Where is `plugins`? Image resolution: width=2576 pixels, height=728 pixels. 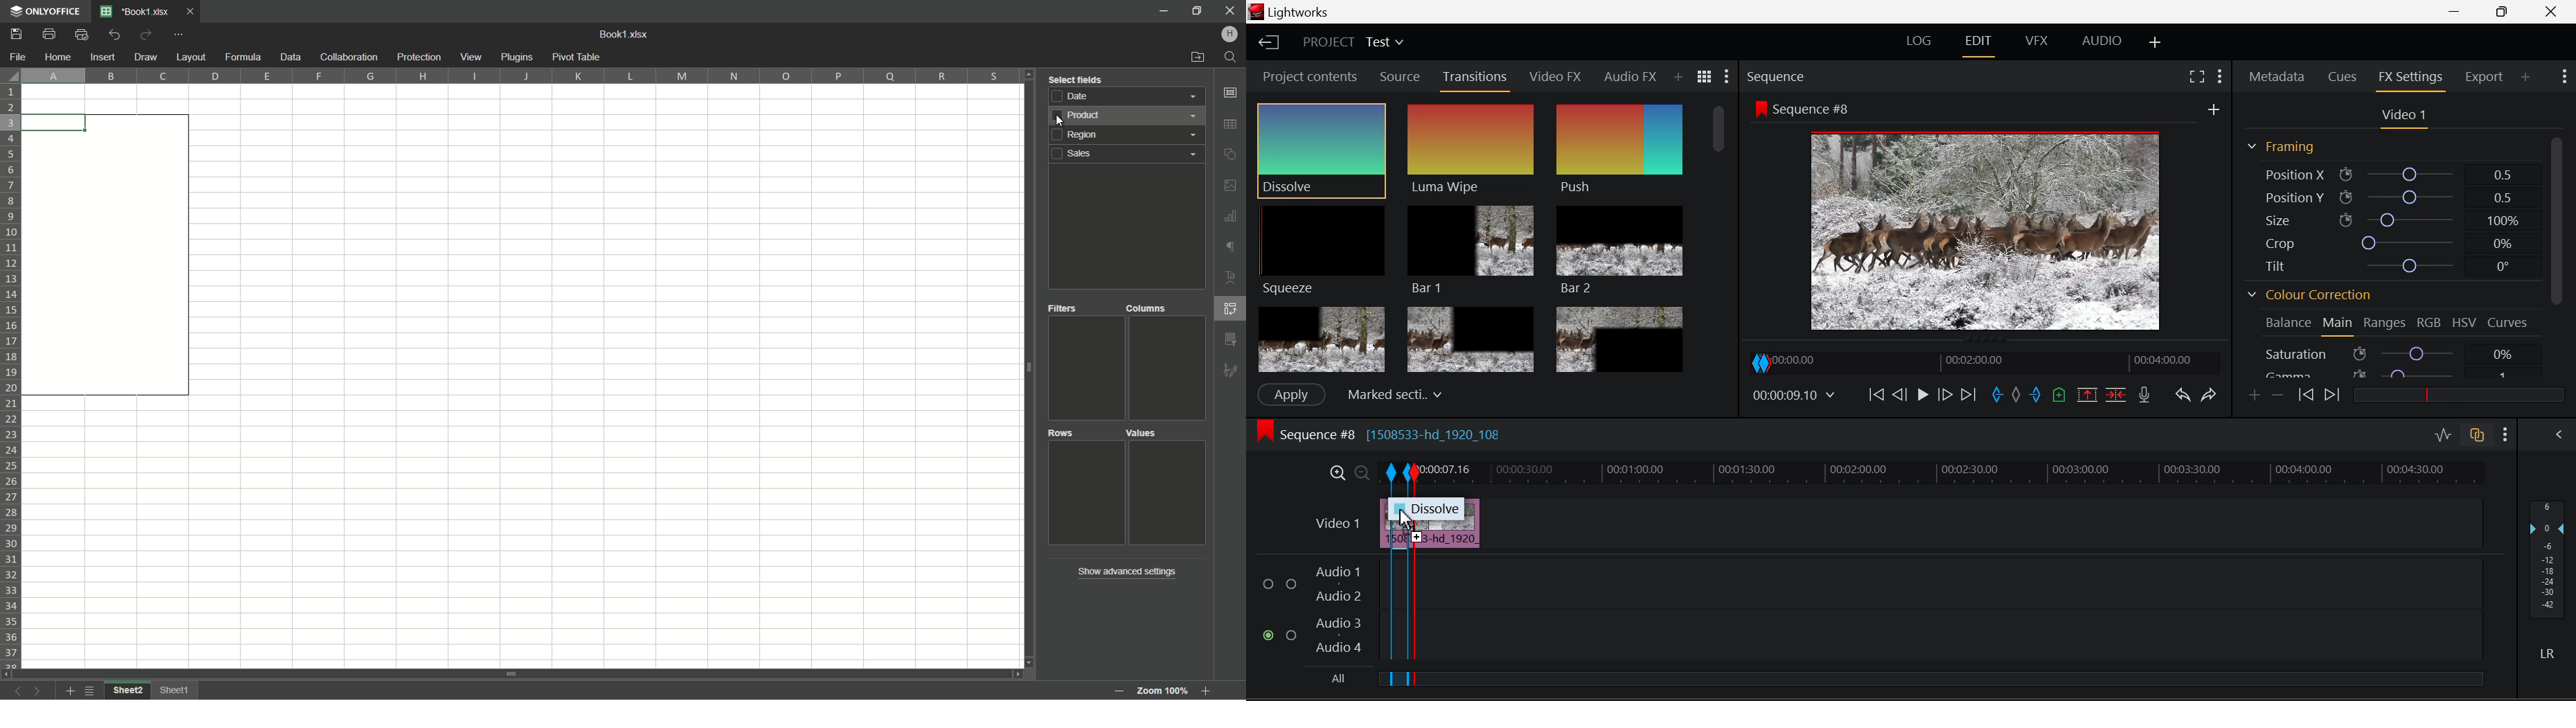
plugins is located at coordinates (517, 57).